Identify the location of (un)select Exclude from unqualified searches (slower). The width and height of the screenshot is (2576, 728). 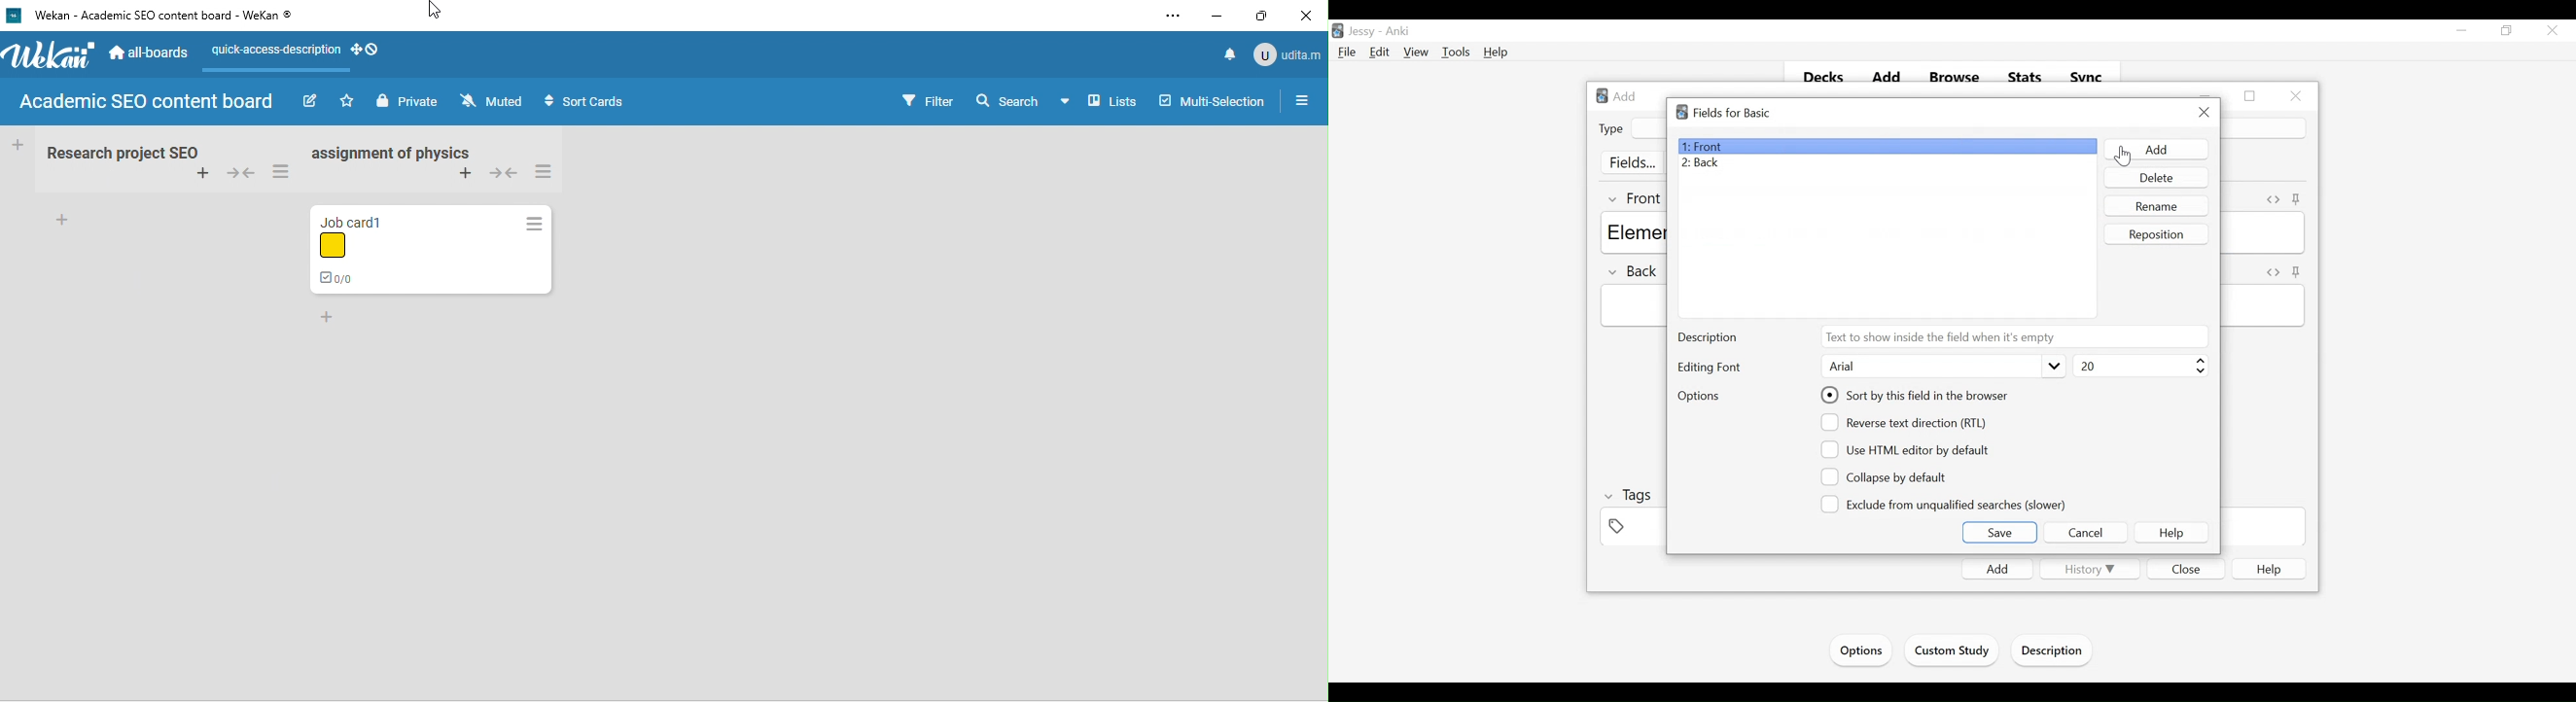
(1945, 504).